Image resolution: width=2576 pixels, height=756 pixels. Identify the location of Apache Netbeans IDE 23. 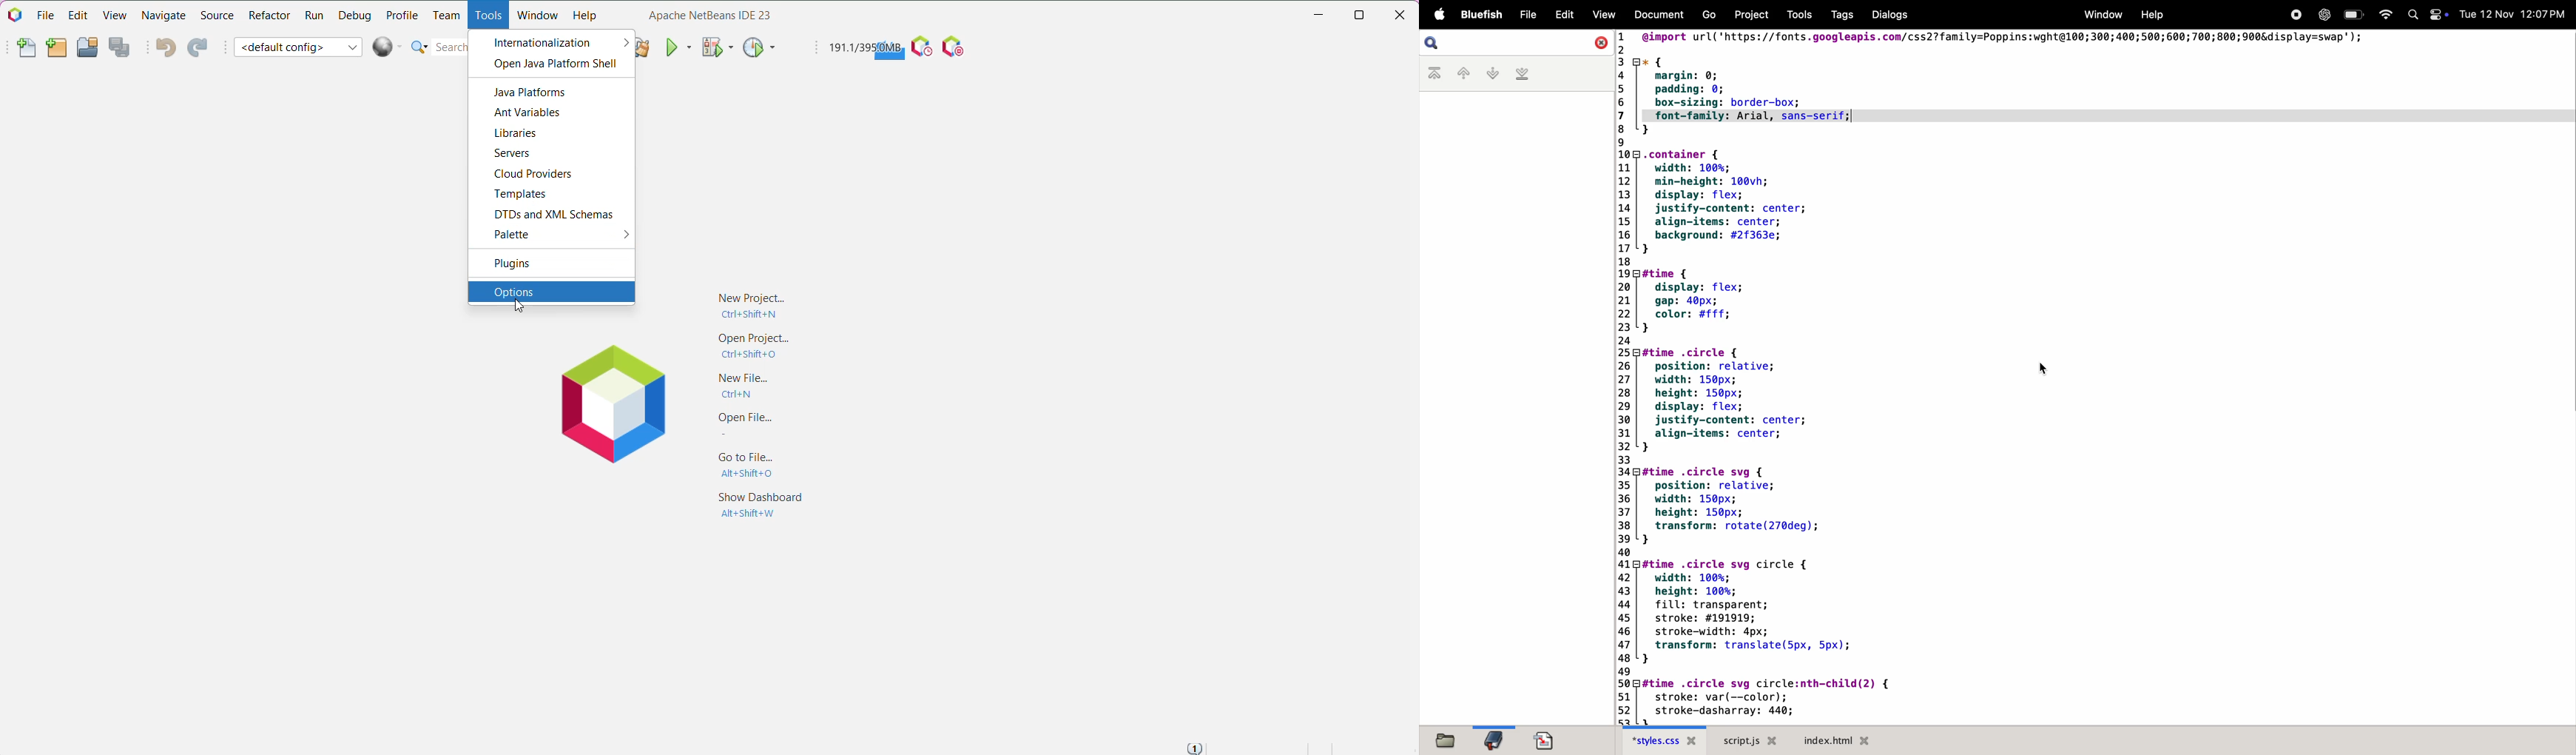
(705, 16).